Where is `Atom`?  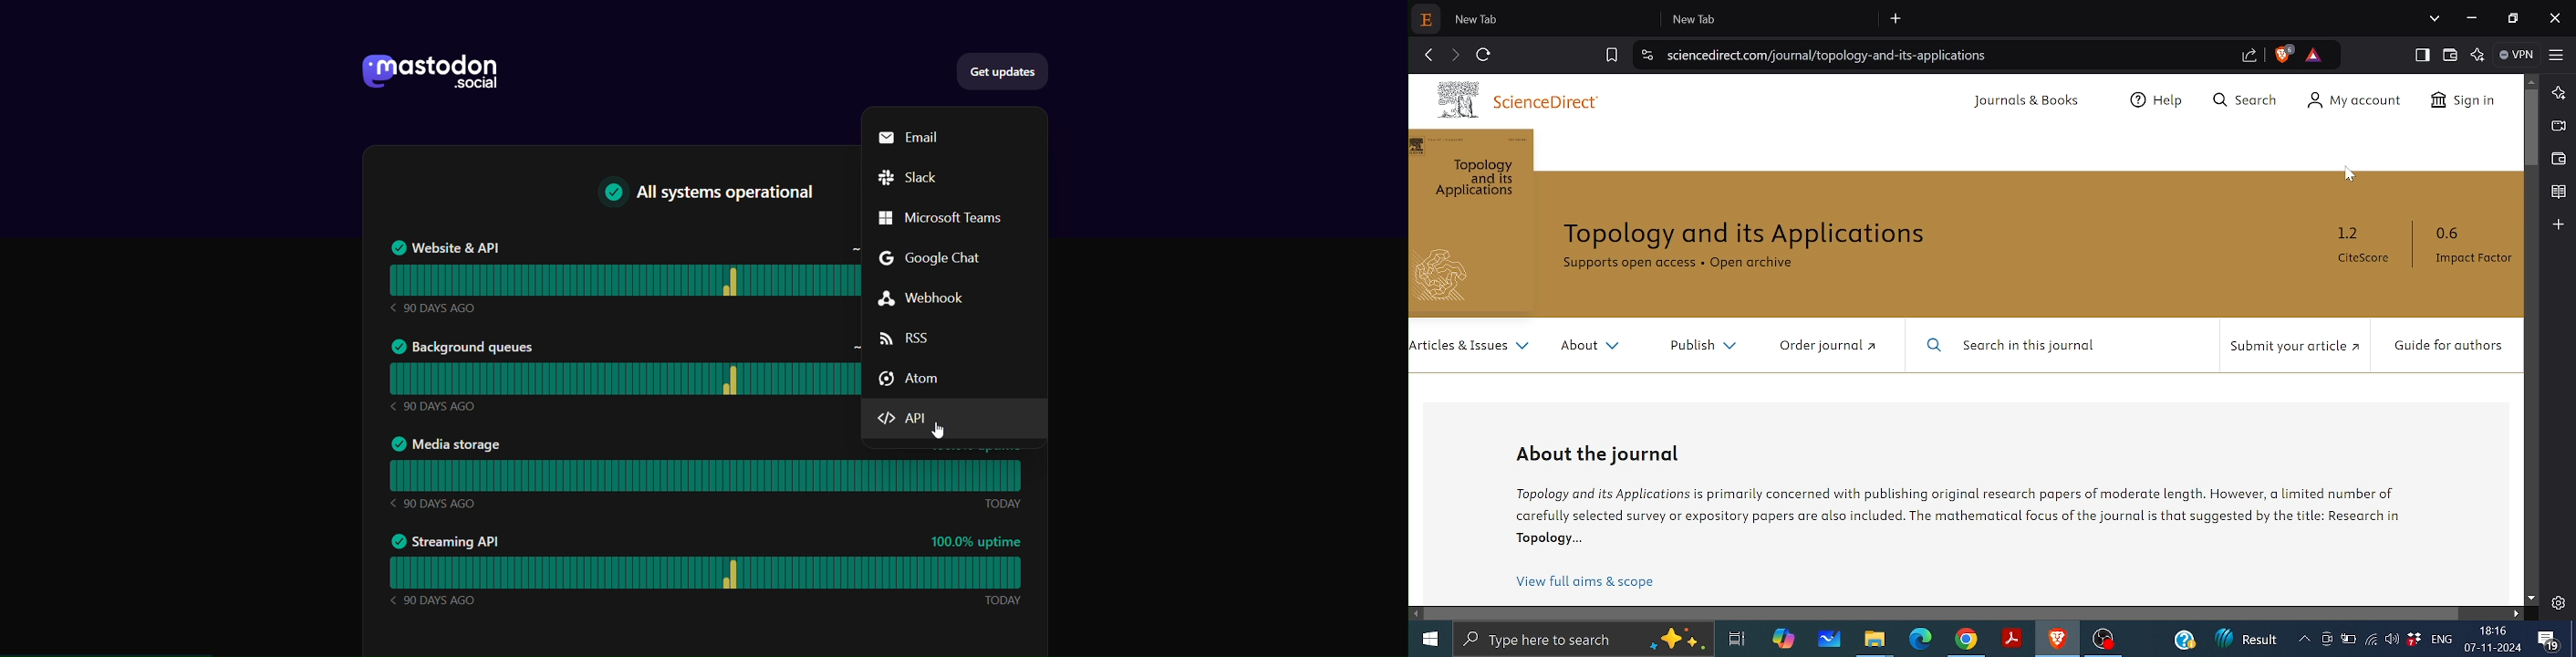 Atom is located at coordinates (909, 382).